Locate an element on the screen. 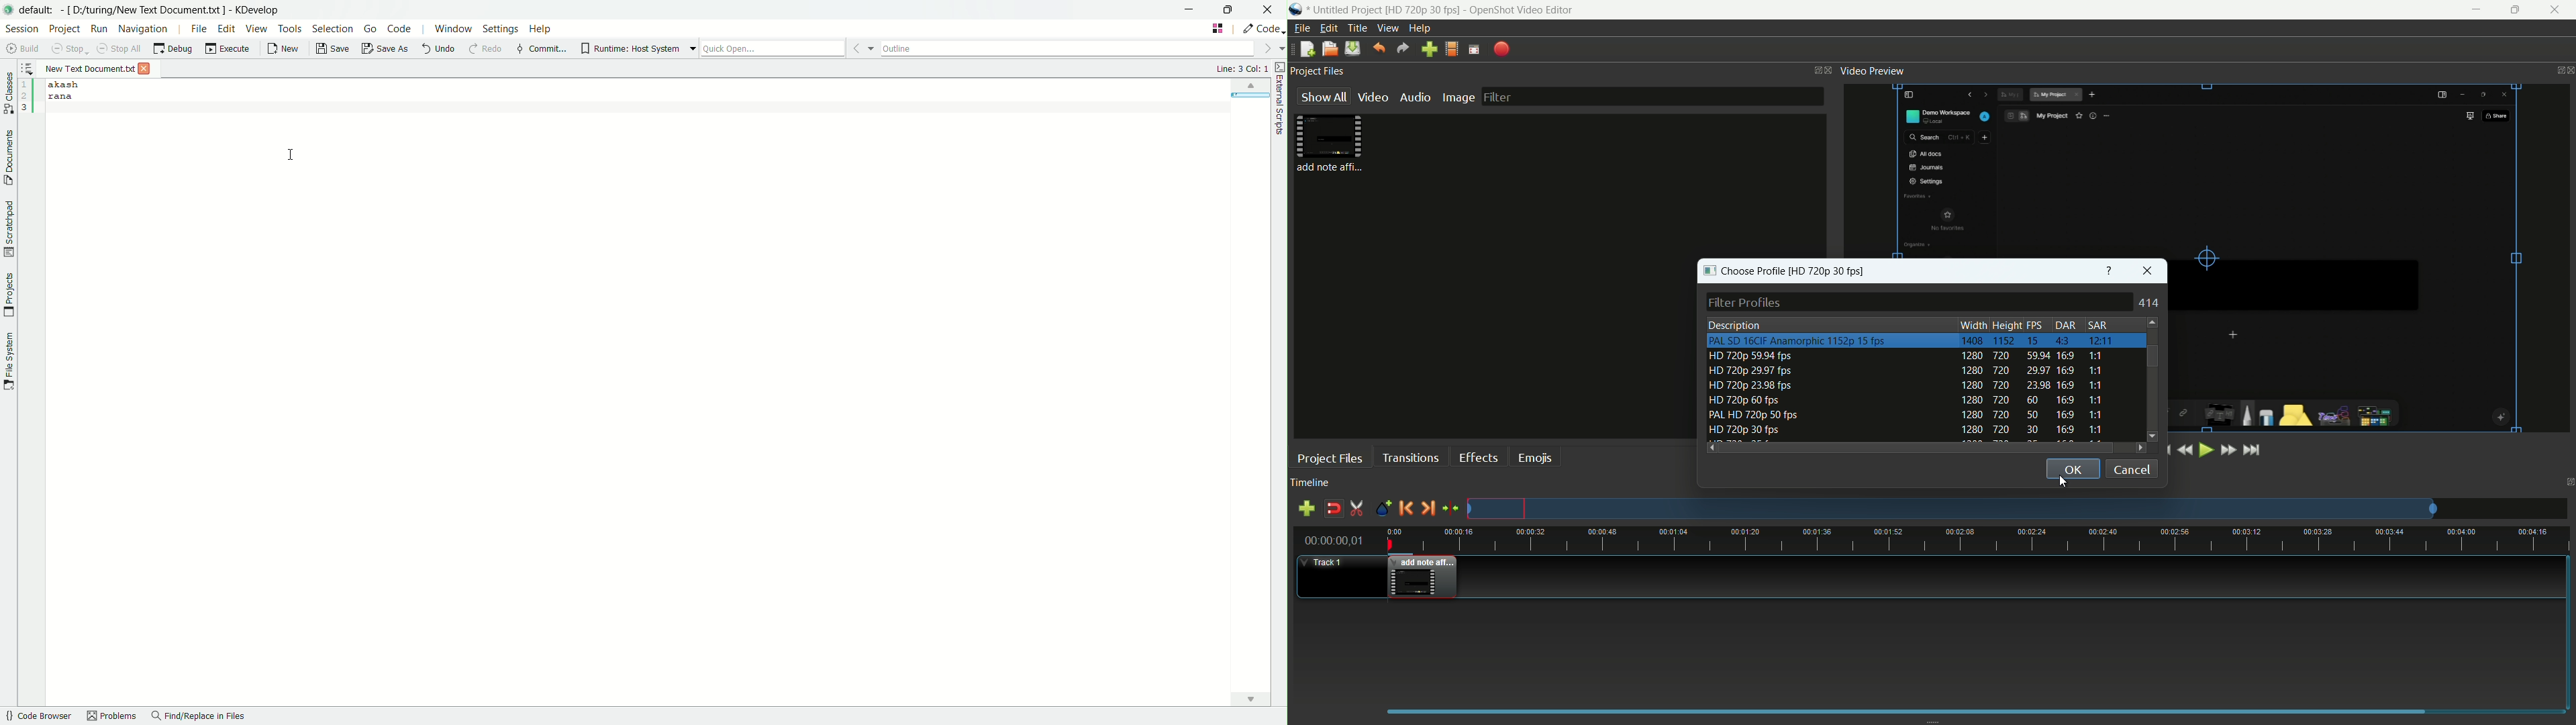  commit is located at coordinates (541, 49).